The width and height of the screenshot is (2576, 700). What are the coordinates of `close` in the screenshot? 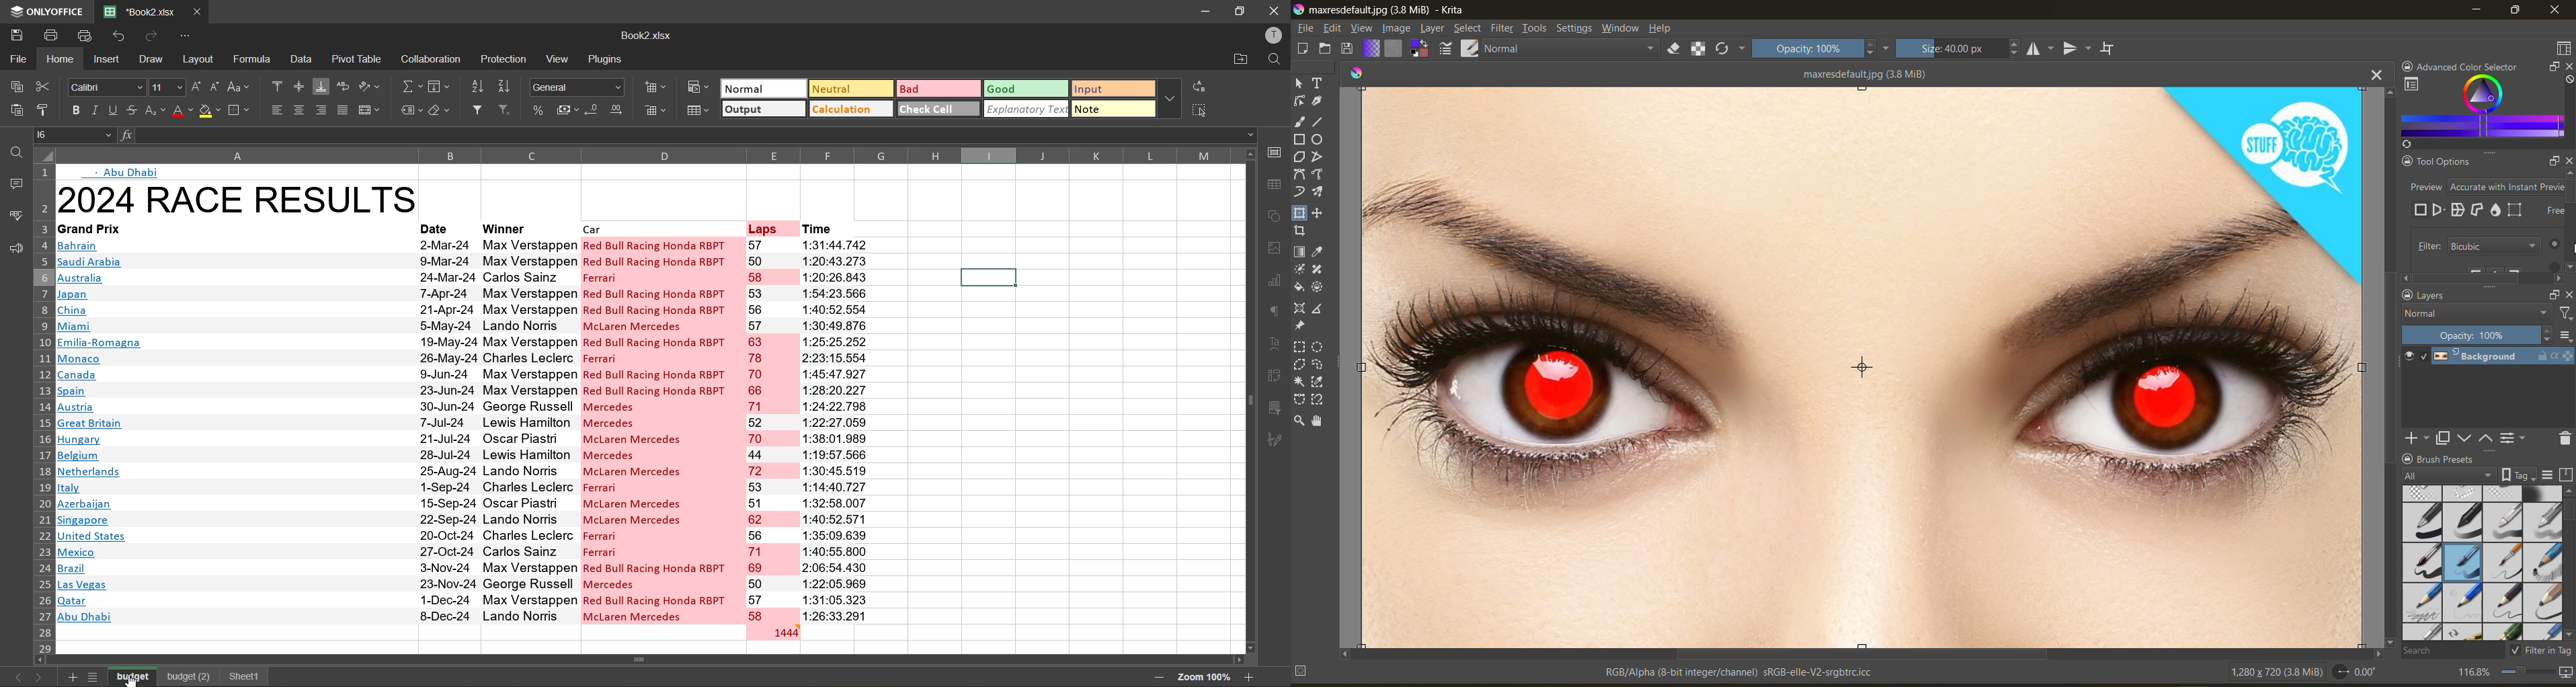 It's located at (2568, 291).